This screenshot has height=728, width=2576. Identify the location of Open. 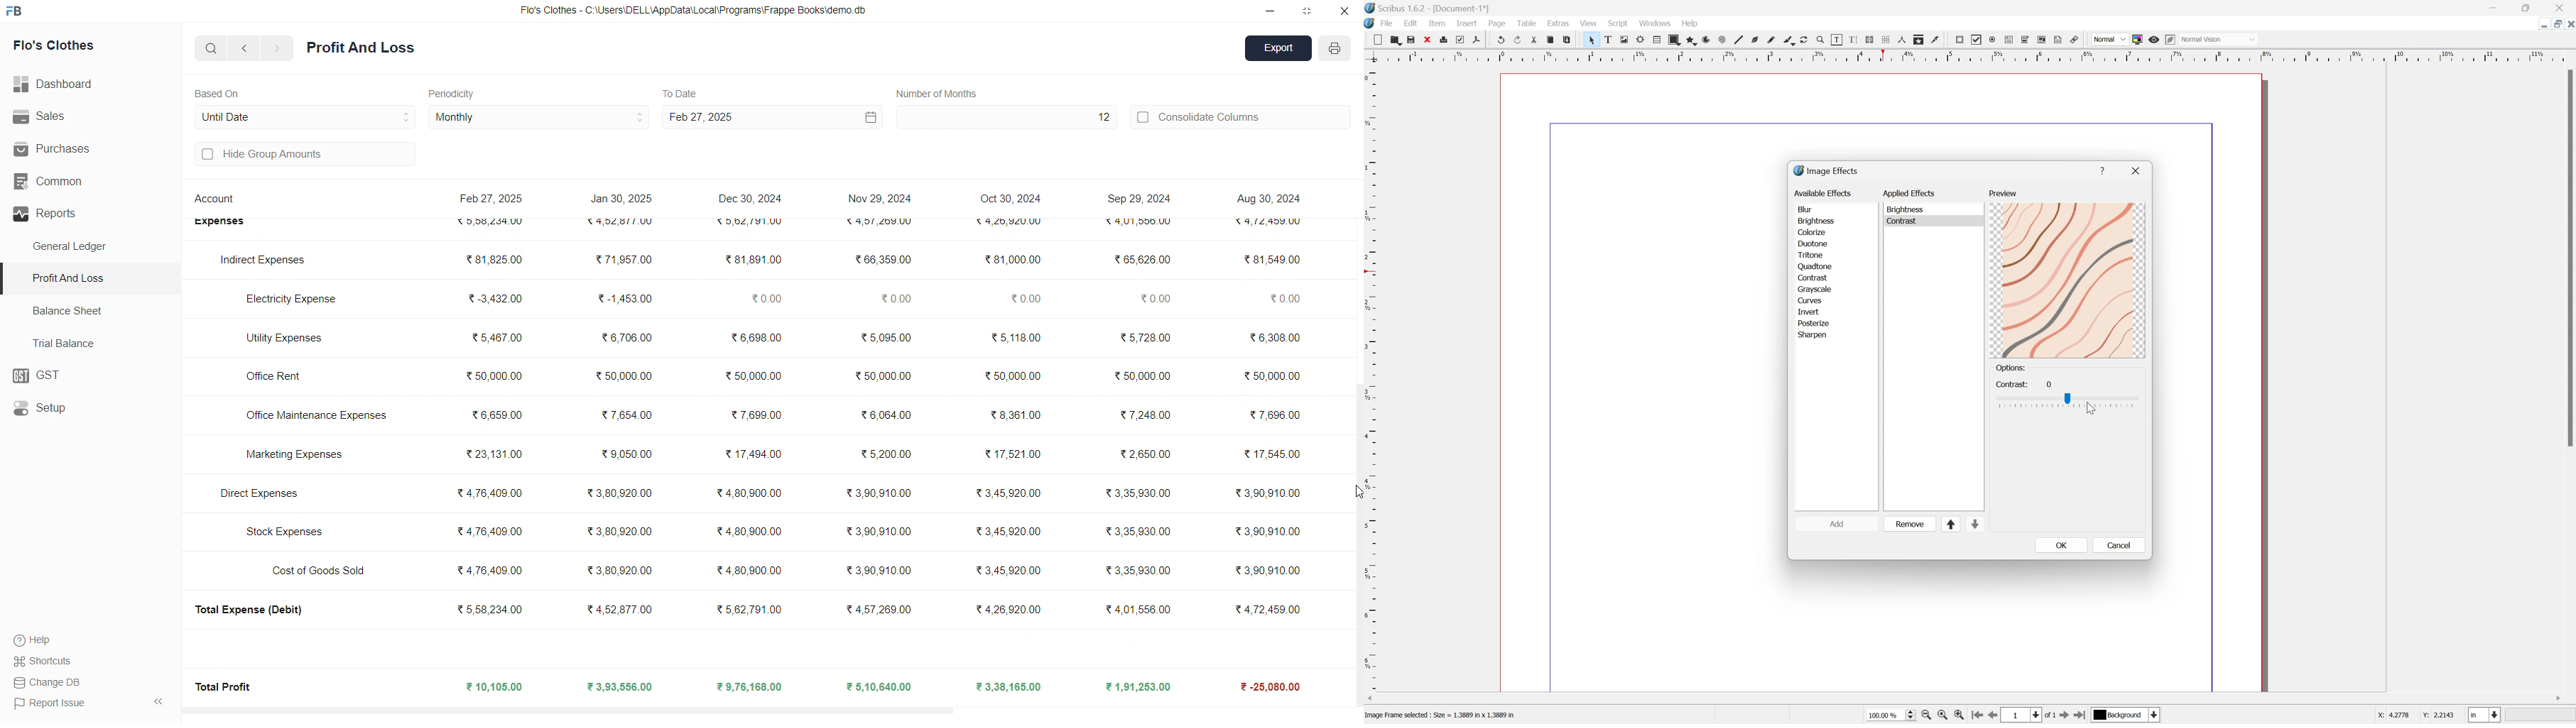
(1394, 39).